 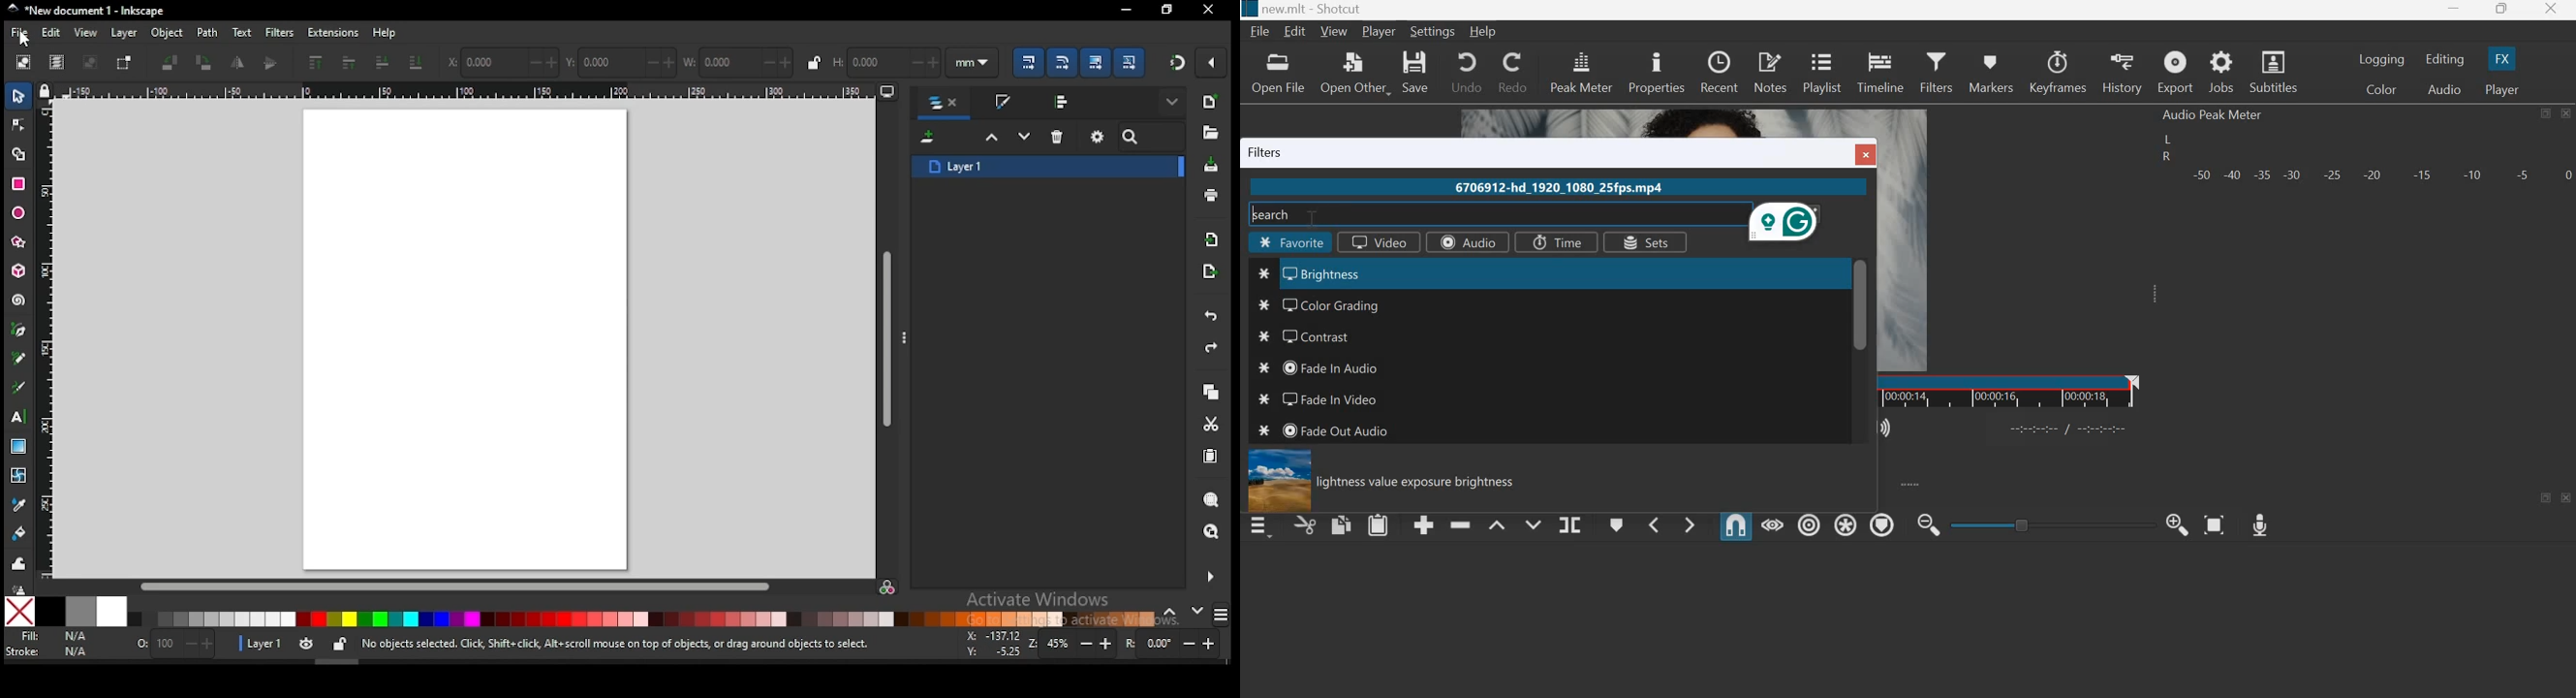 I want to click on Expand, so click(x=2152, y=293).